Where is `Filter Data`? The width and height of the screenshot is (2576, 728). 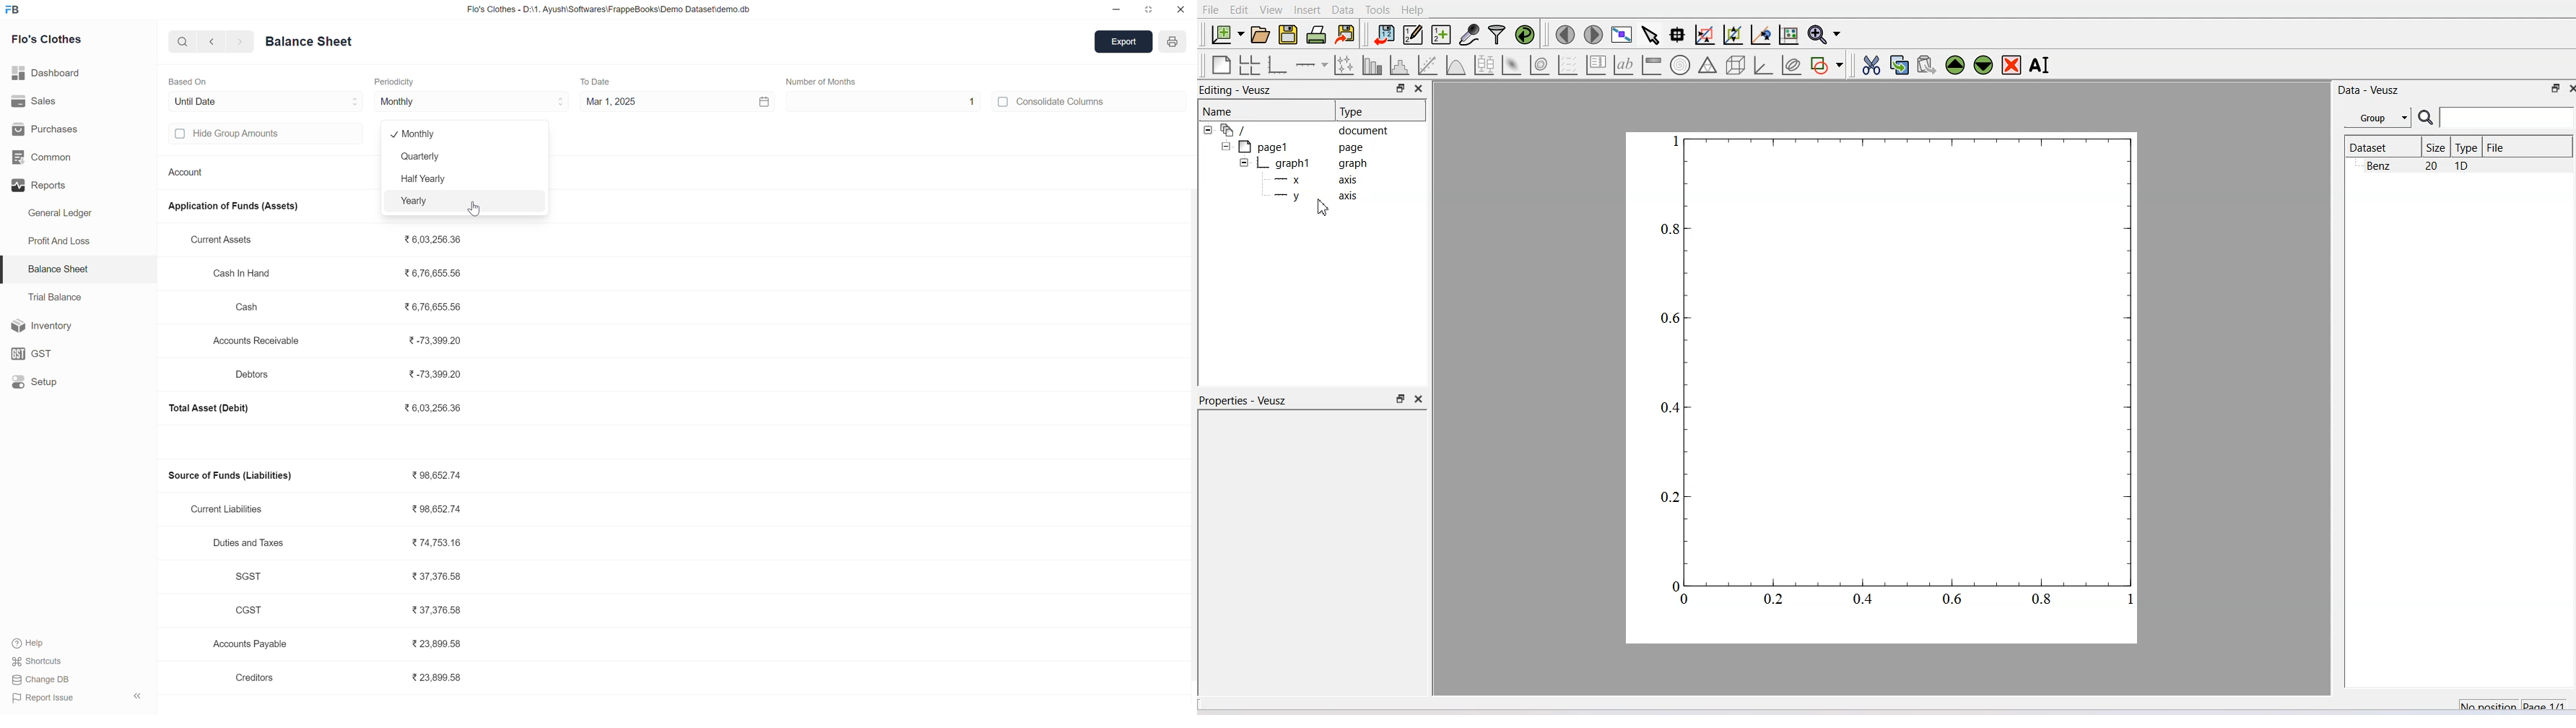 Filter Data is located at coordinates (1498, 34).